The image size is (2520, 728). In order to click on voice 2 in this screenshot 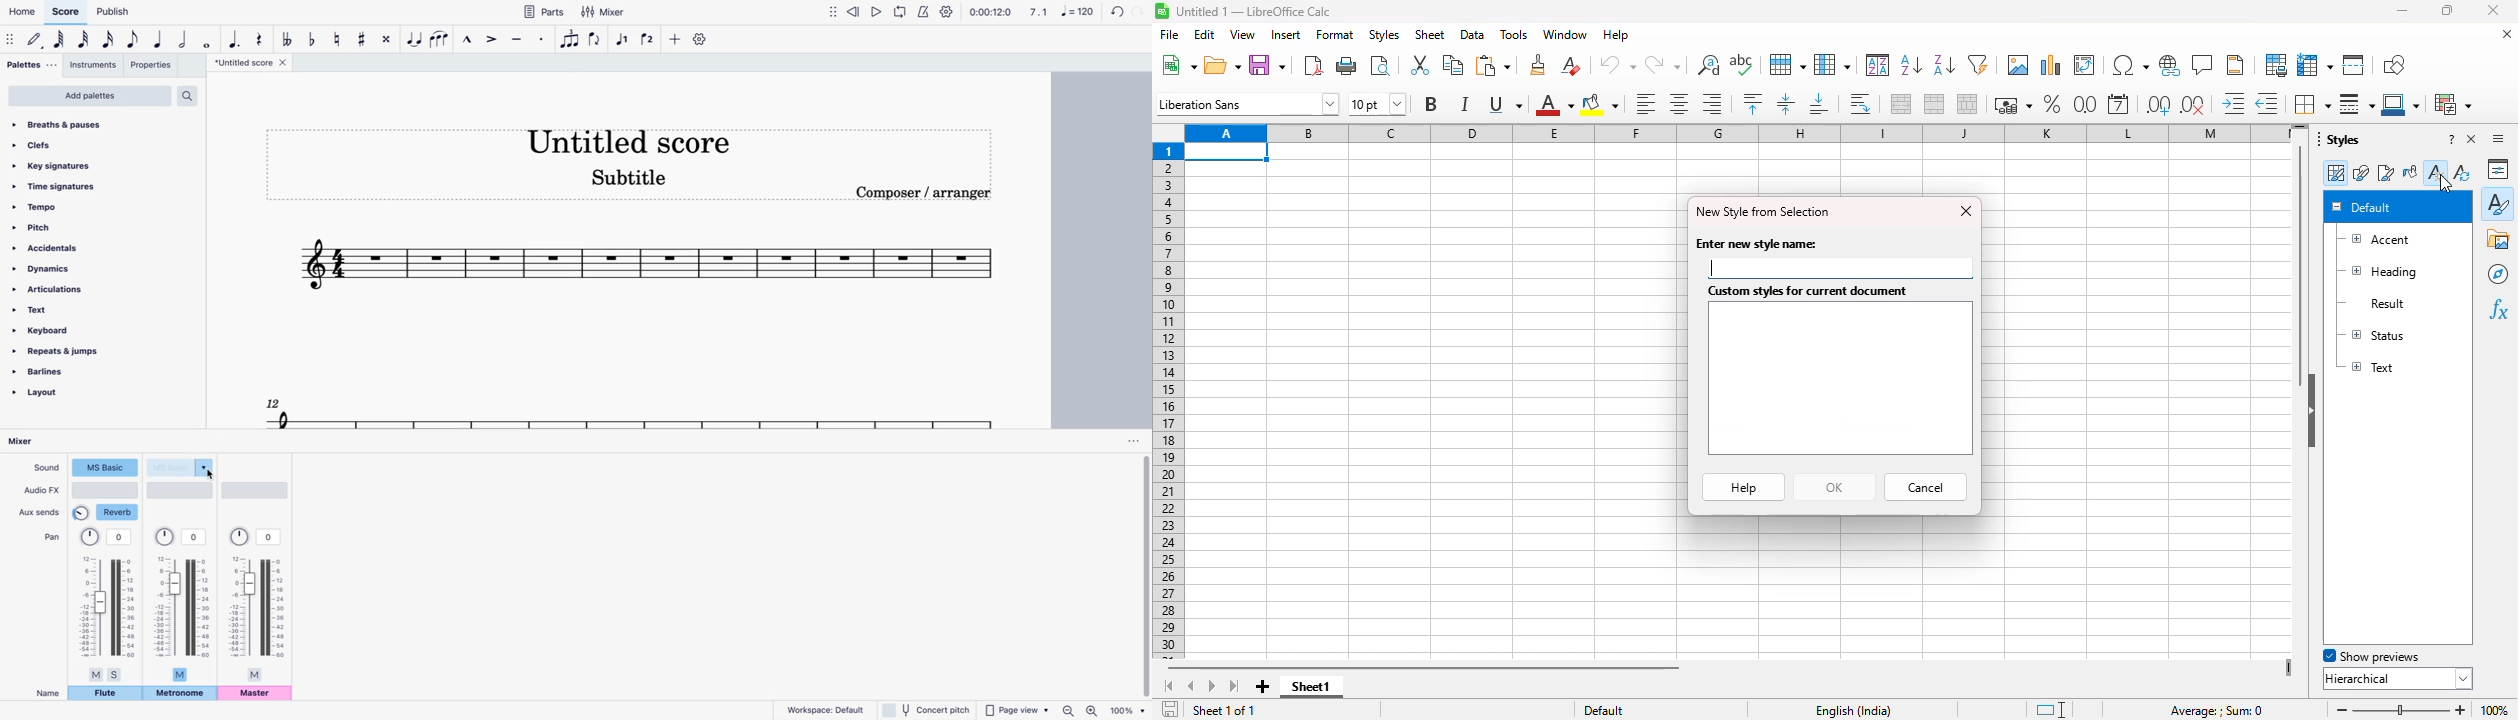, I will do `click(649, 41)`.